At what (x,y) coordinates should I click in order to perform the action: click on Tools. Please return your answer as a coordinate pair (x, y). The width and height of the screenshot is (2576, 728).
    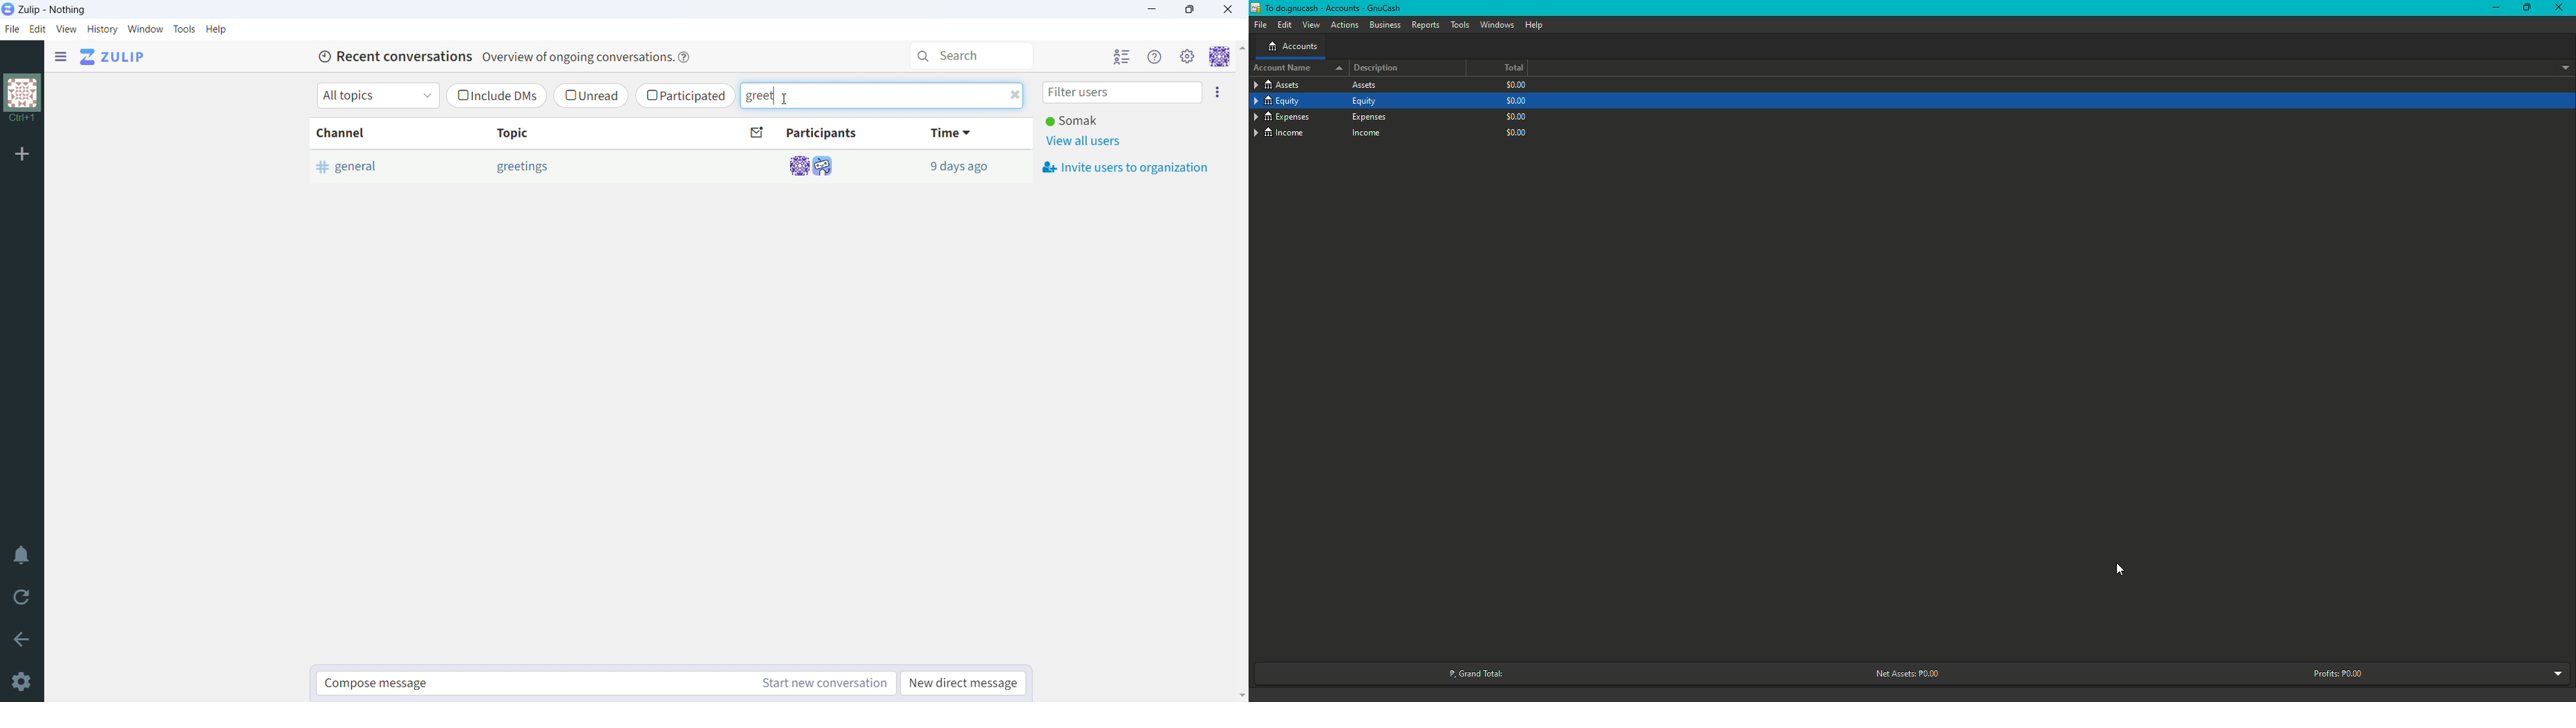
    Looking at the image, I should click on (1459, 25).